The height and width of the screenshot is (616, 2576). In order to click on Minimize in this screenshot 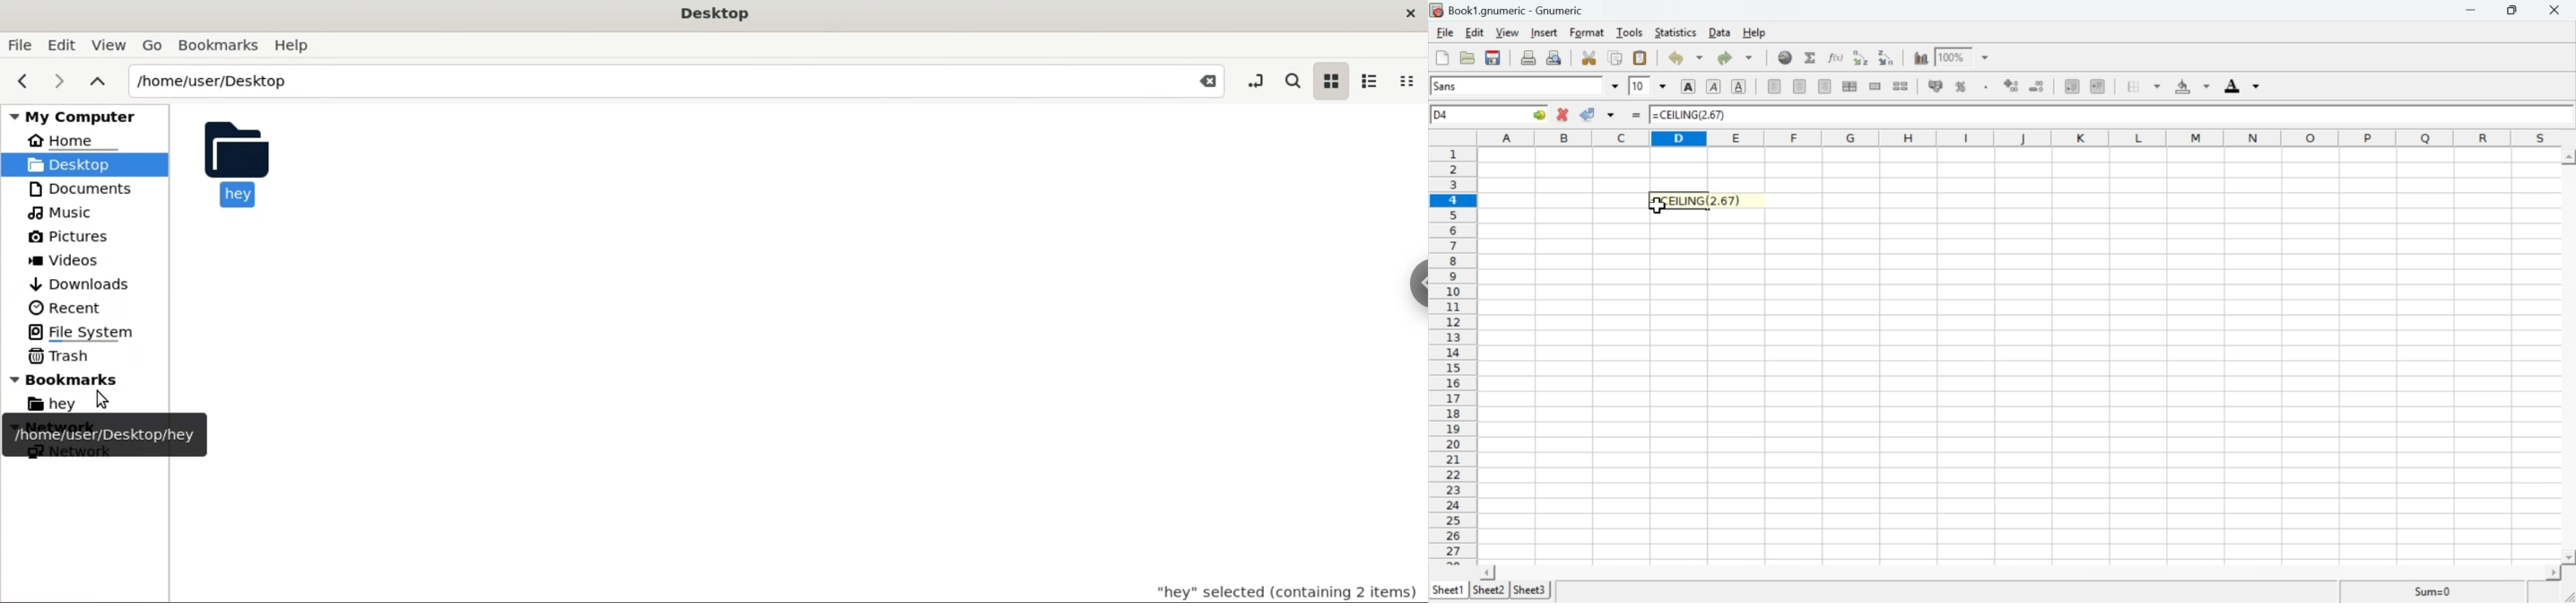, I will do `click(2475, 11)`.